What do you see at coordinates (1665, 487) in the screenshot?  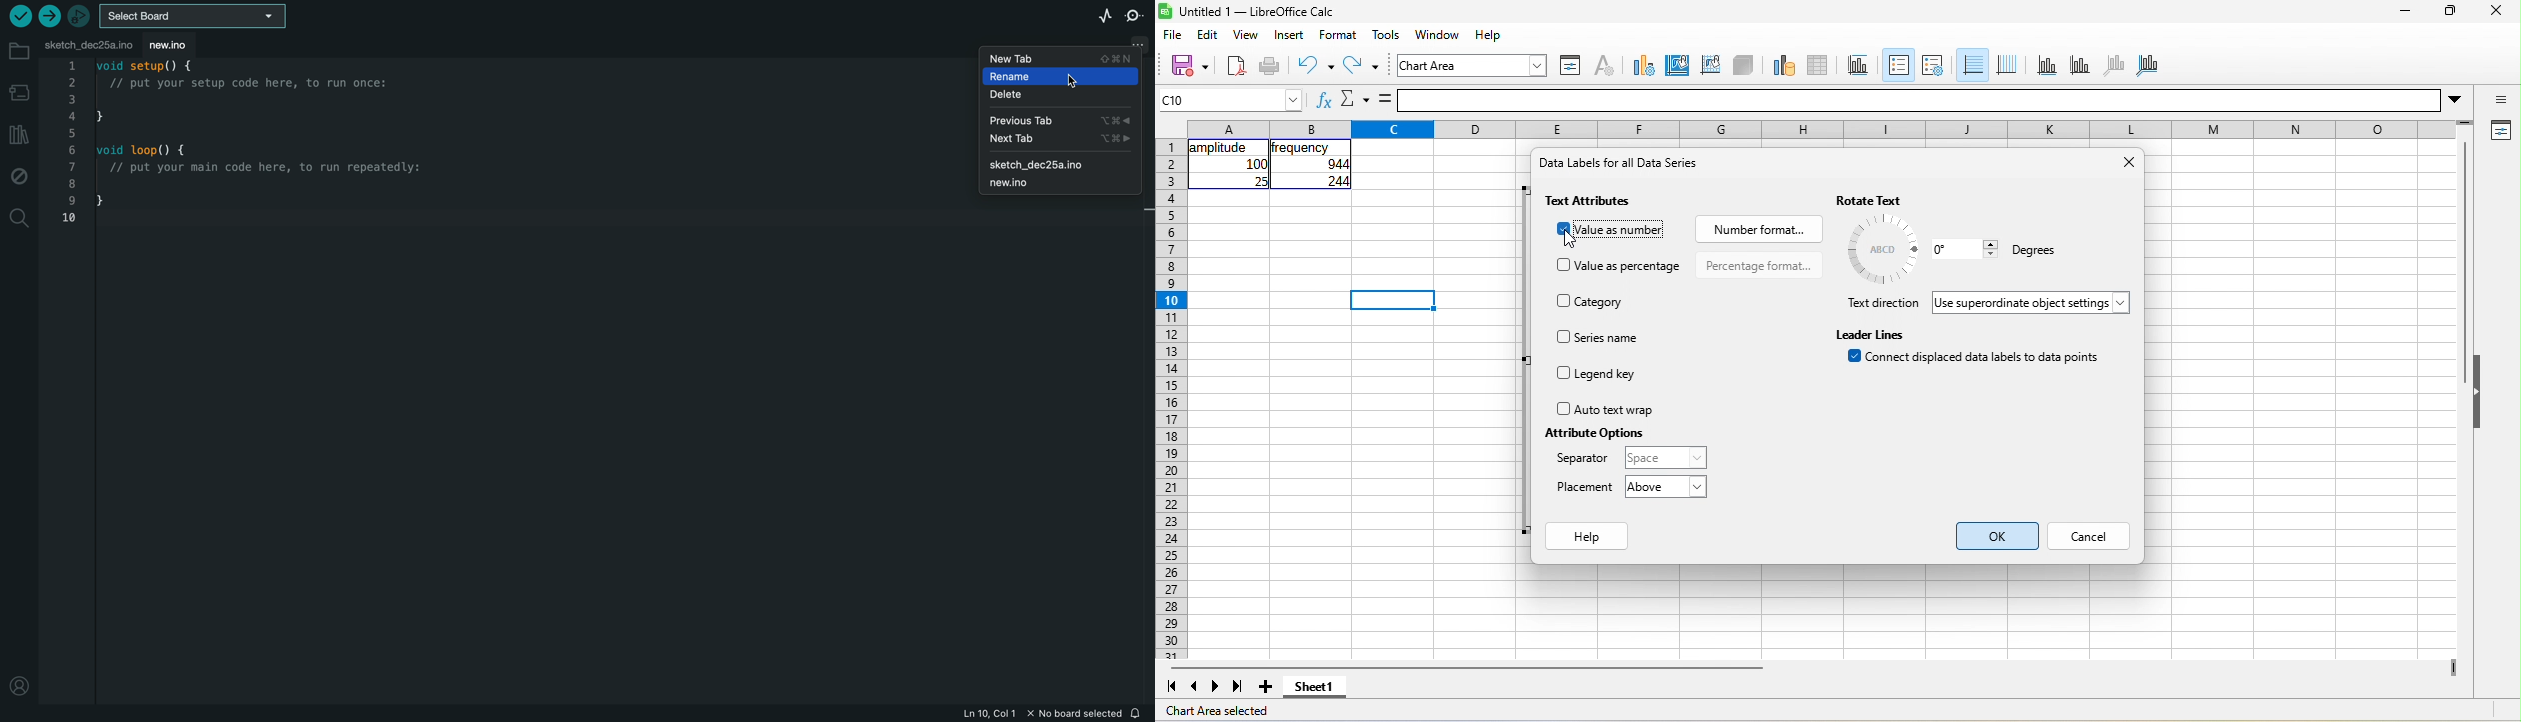 I see `above` at bounding box center [1665, 487].